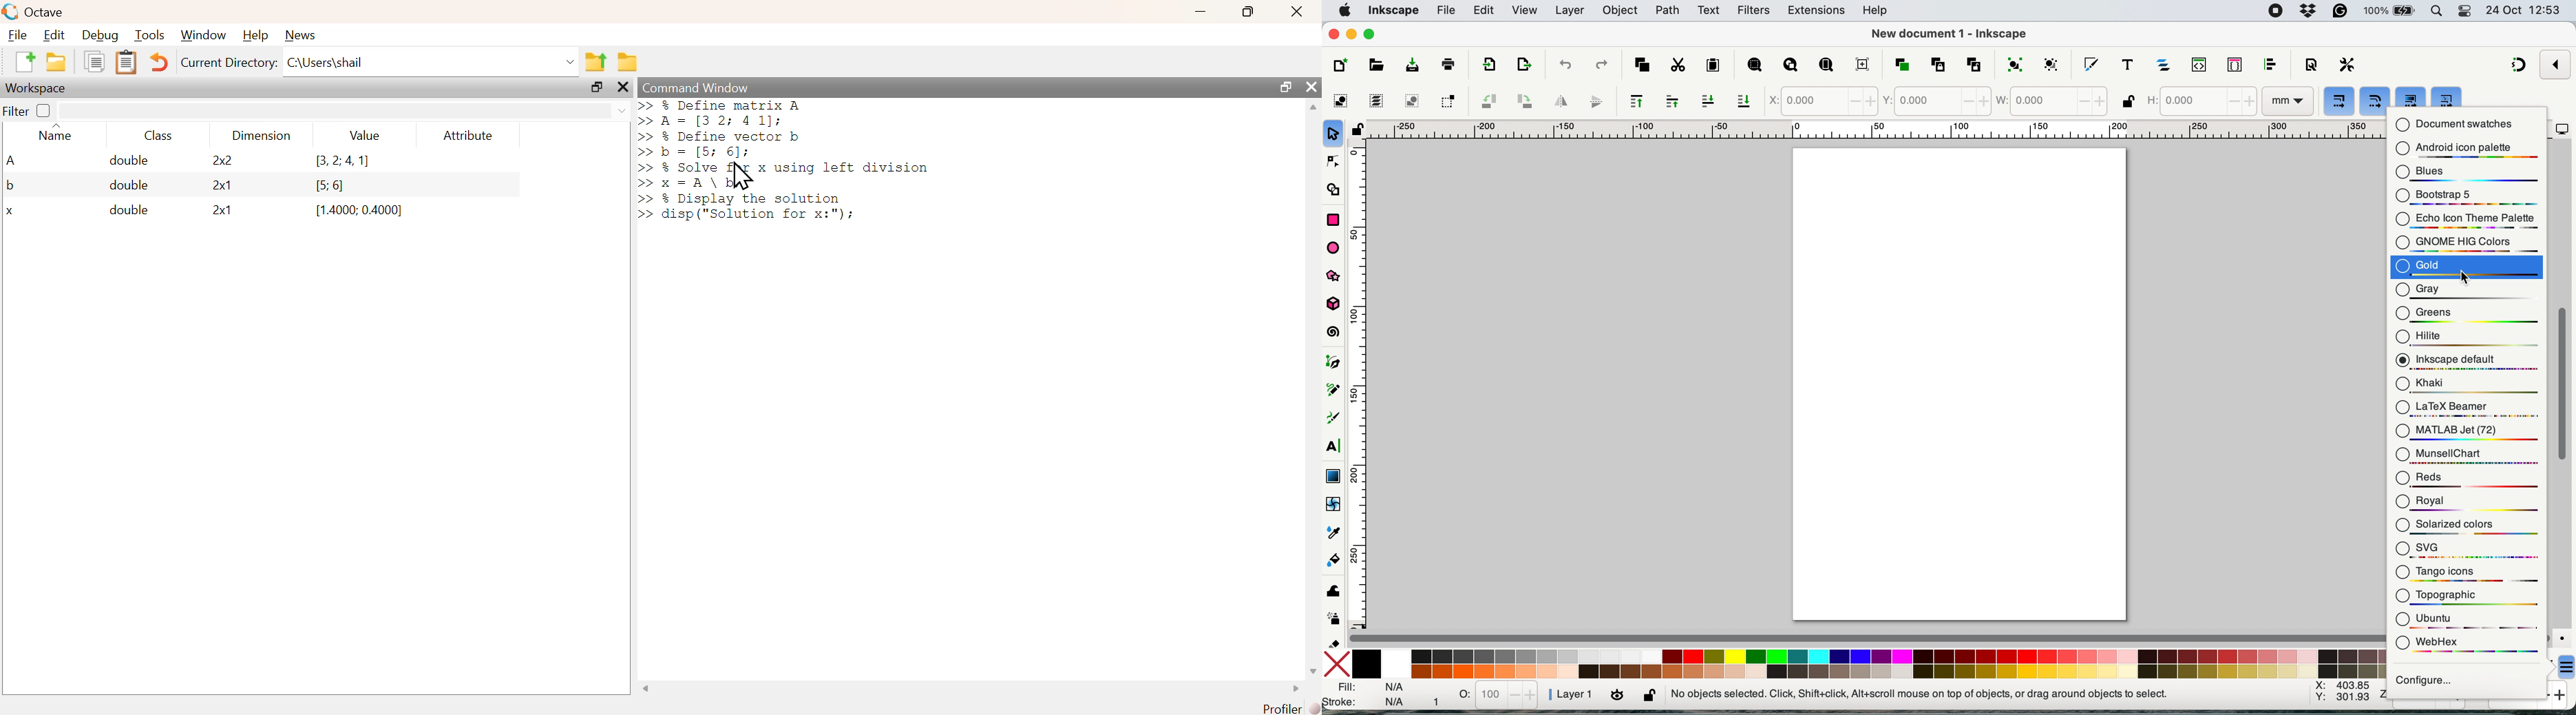 The image size is (2576, 728). I want to click on control center, so click(2465, 11).